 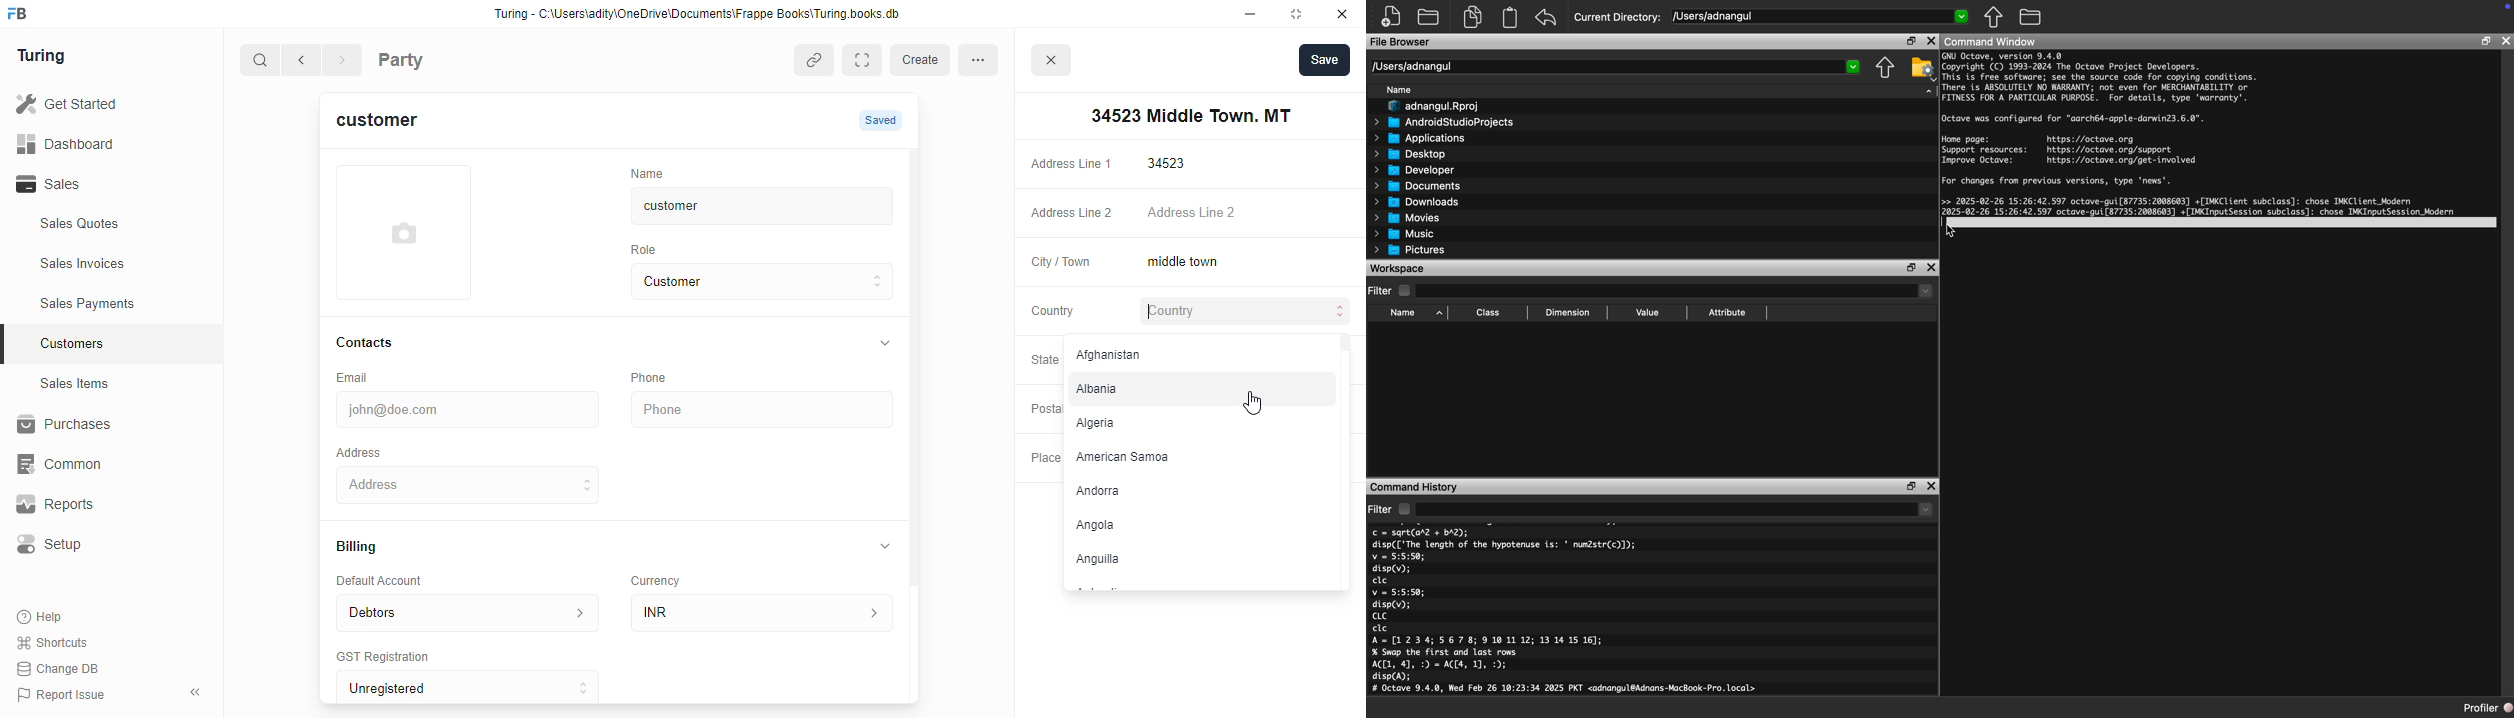 What do you see at coordinates (477, 688) in the screenshot?
I see `Unregistered` at bounding box center [477, 688].